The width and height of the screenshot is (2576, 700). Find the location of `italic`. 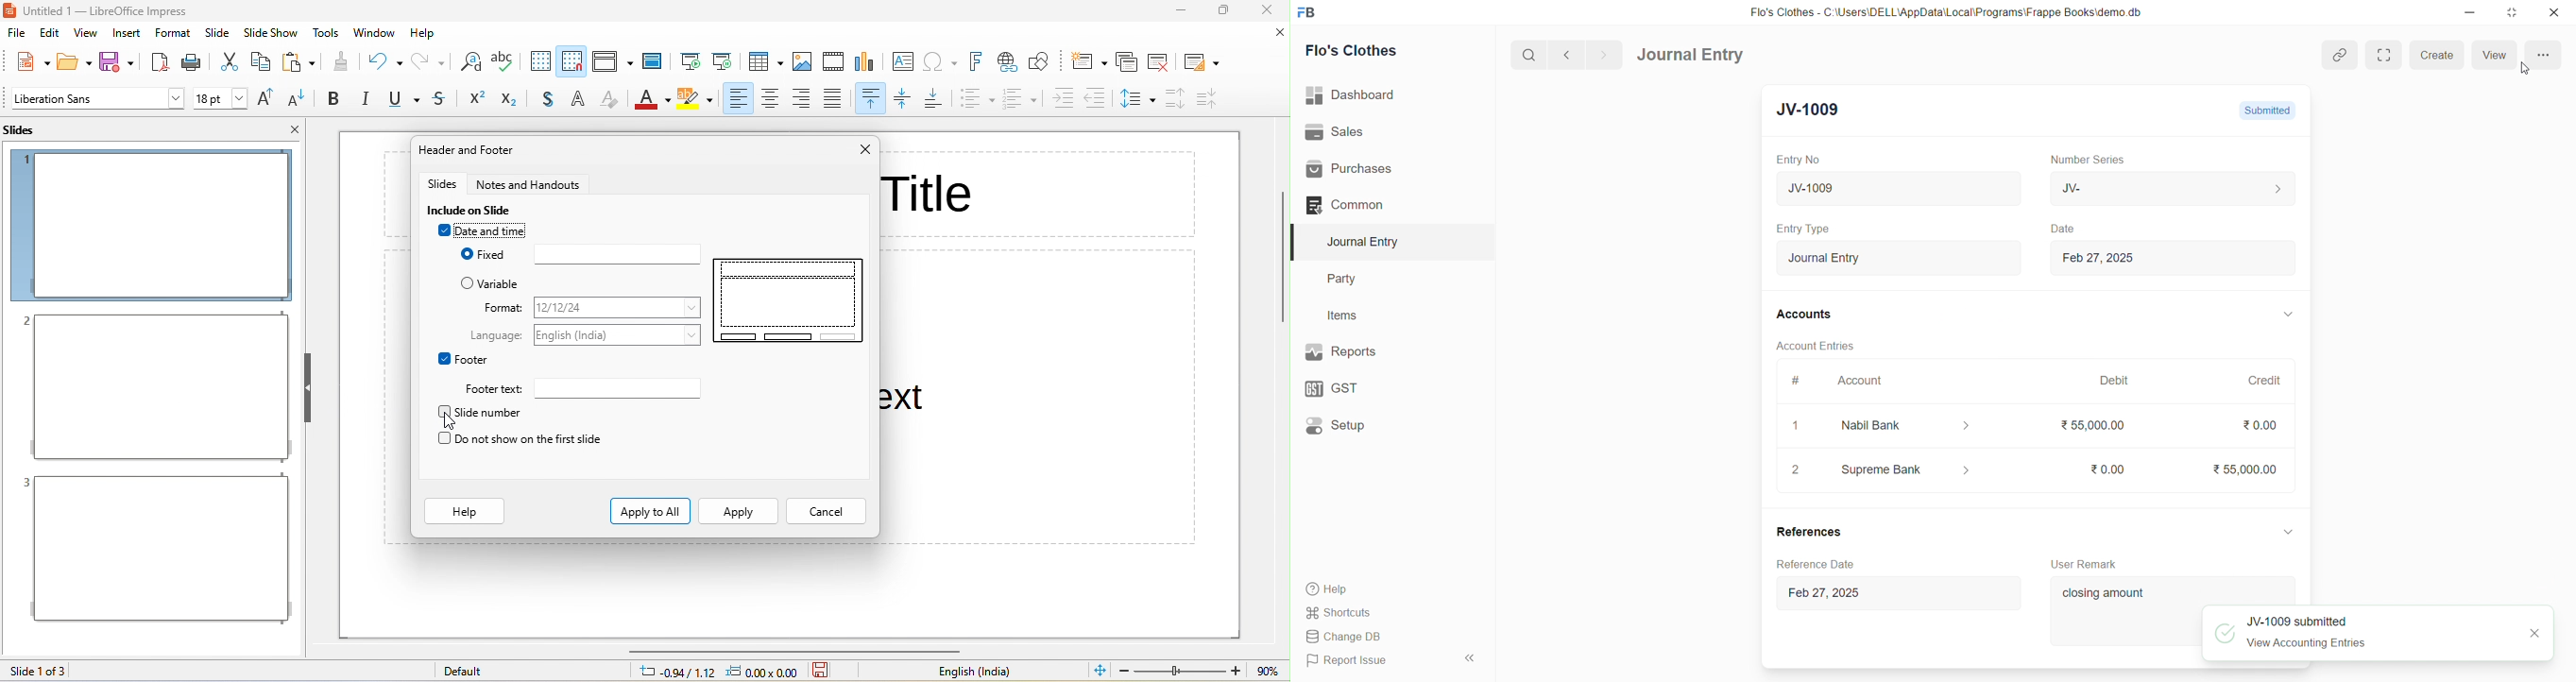

italic is located at coordinates (365, 99).